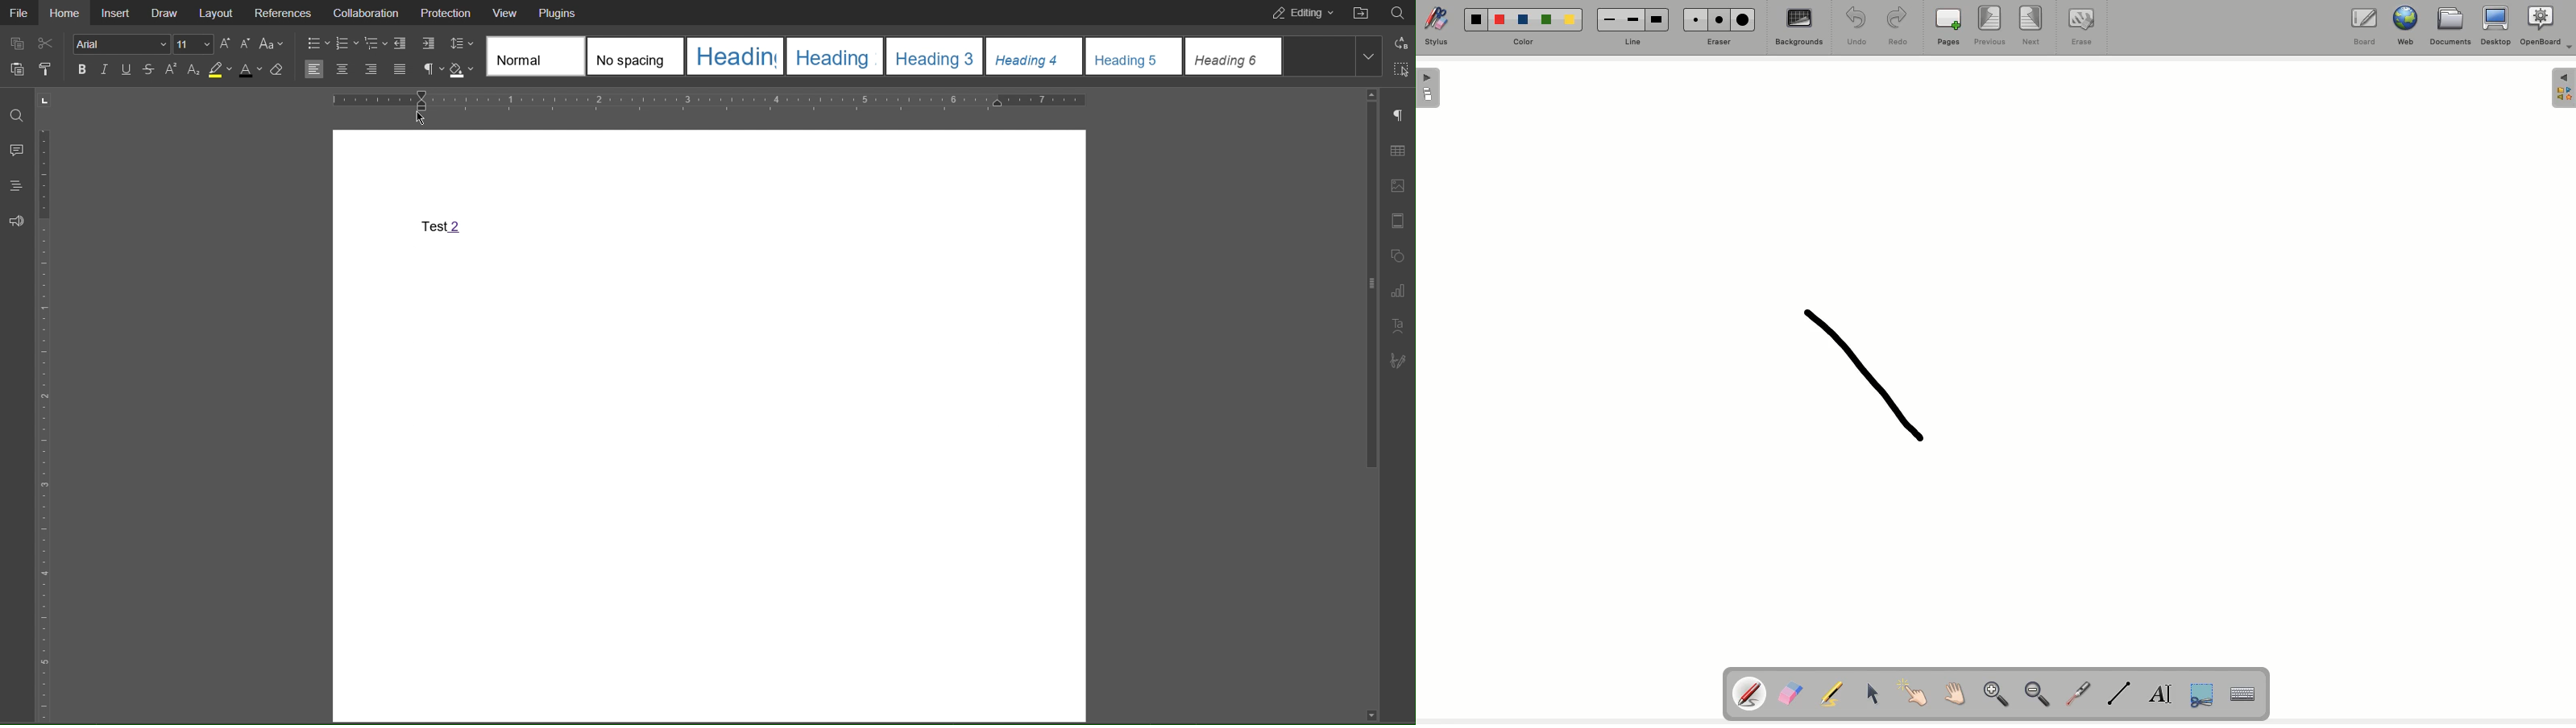  I want to click on Highlight, so click(222, 70).